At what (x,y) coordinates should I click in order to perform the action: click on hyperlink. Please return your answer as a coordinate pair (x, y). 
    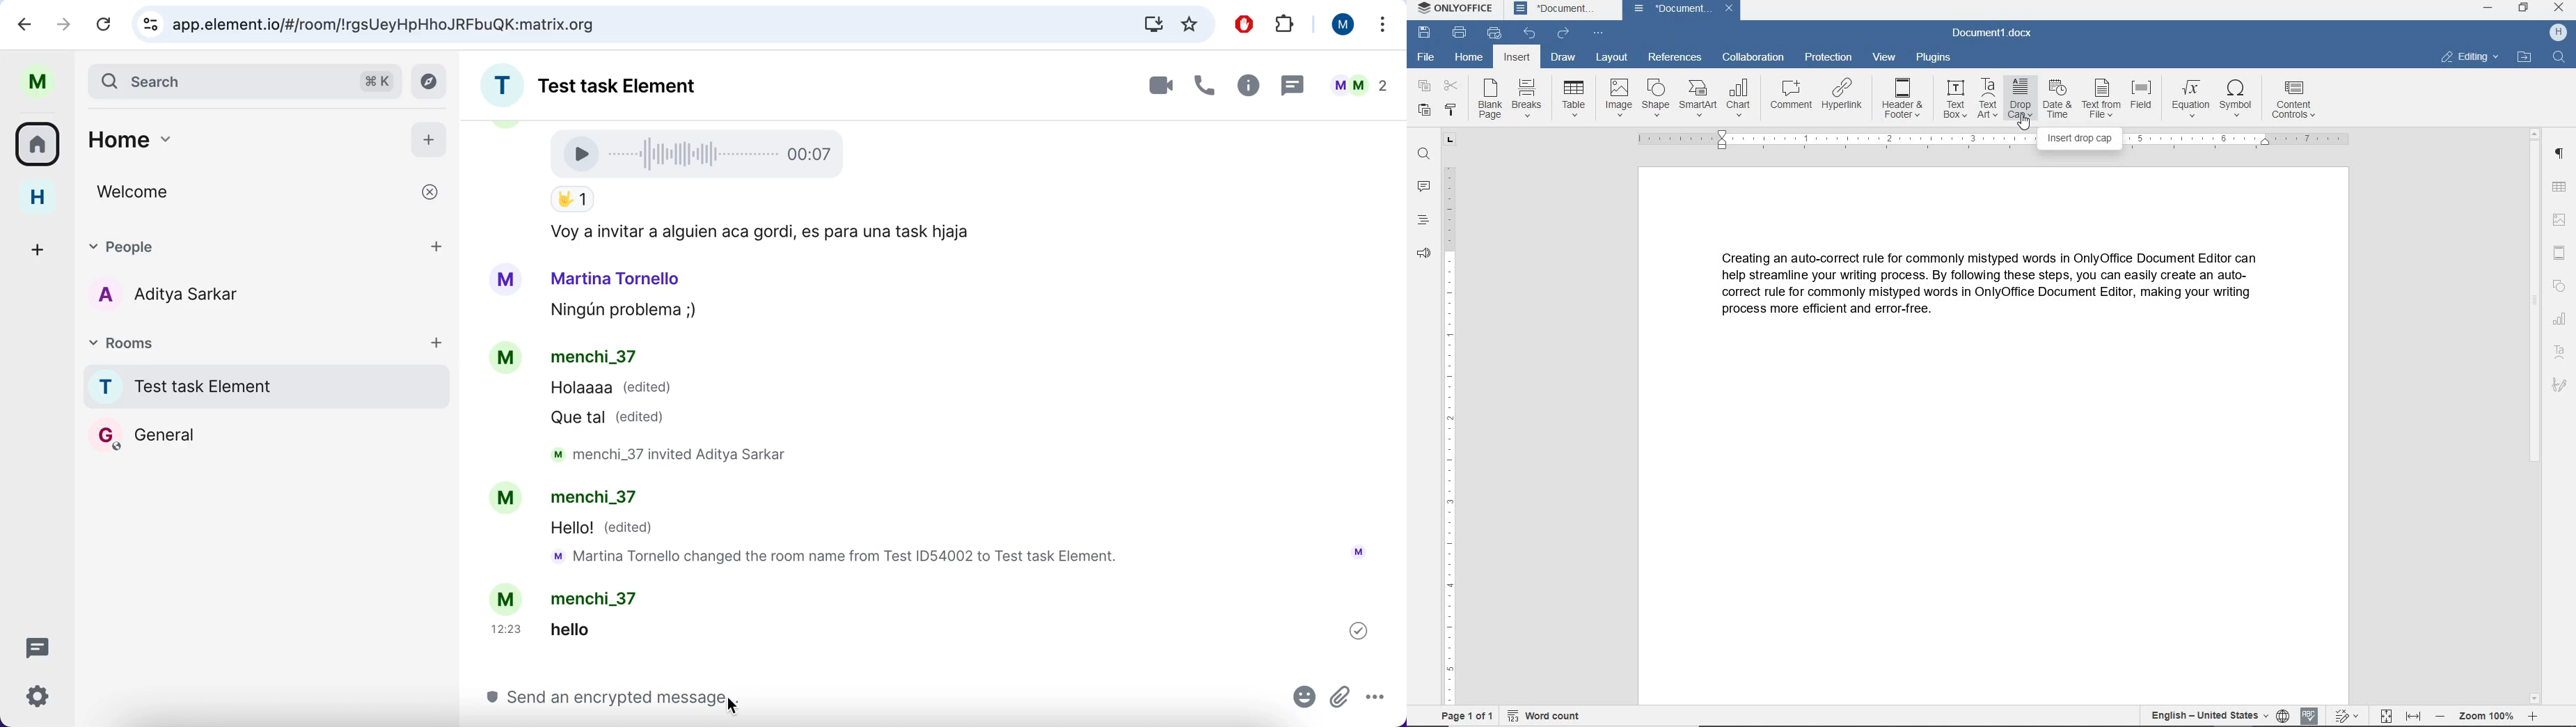
    Looking at the image, I should click on (1846, 99).